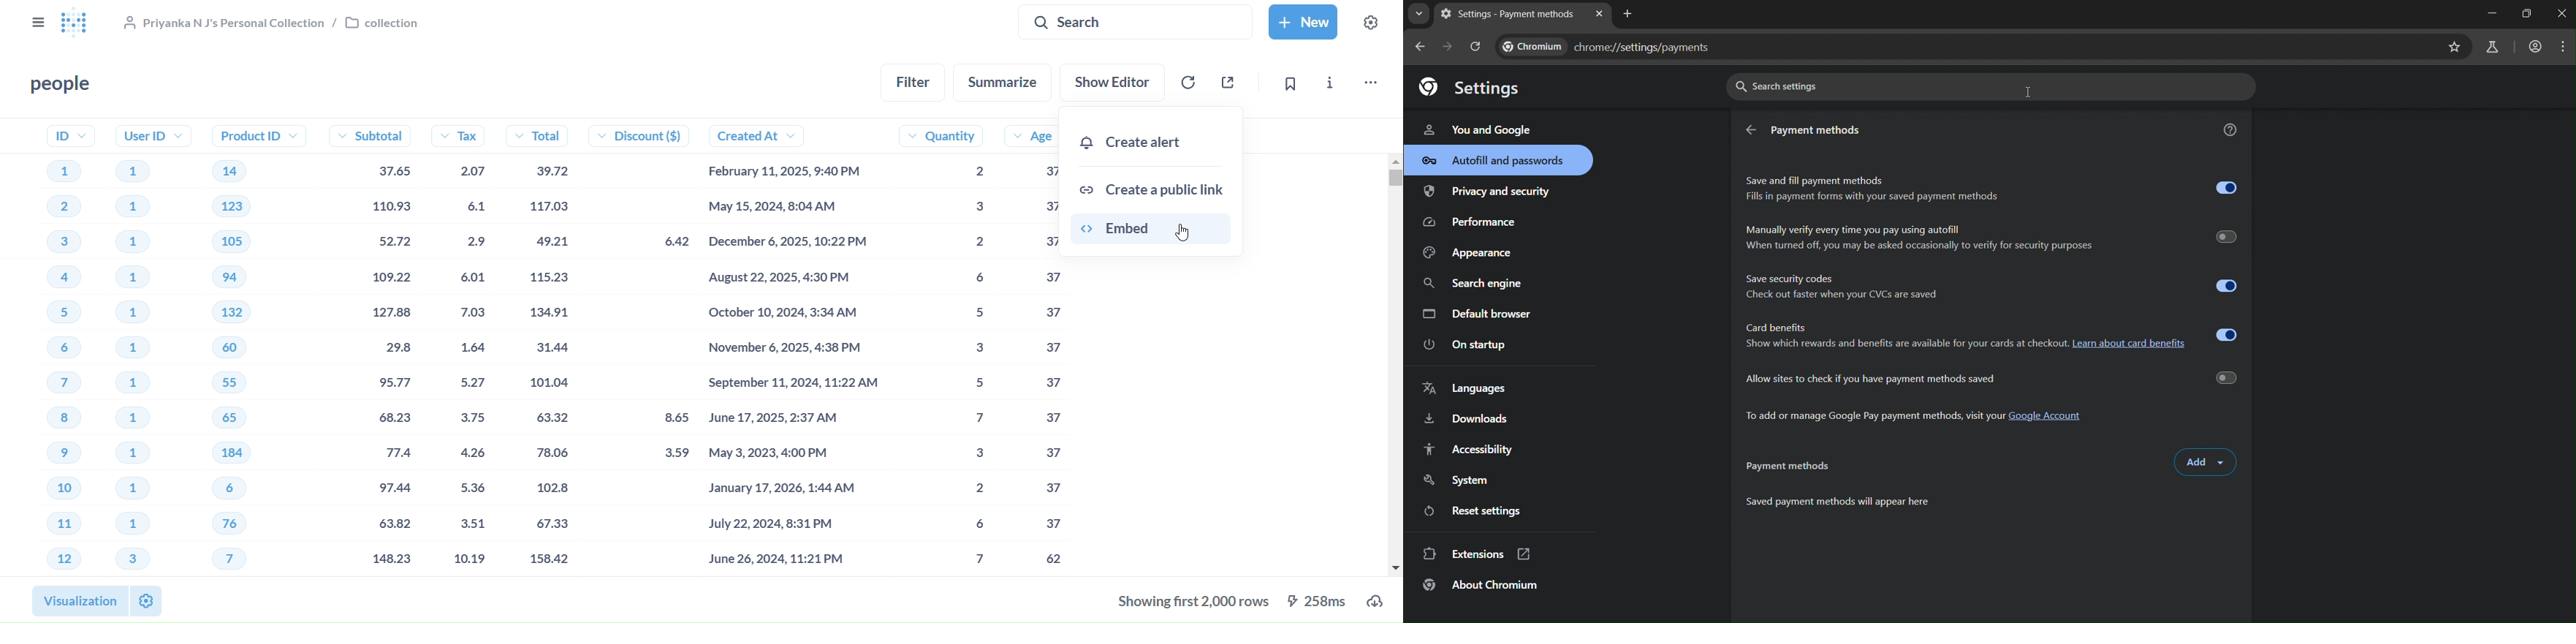  What do you see at coordinates (914, 83) in the screenshot?
I see `filter` at bounding box center [914, 83].